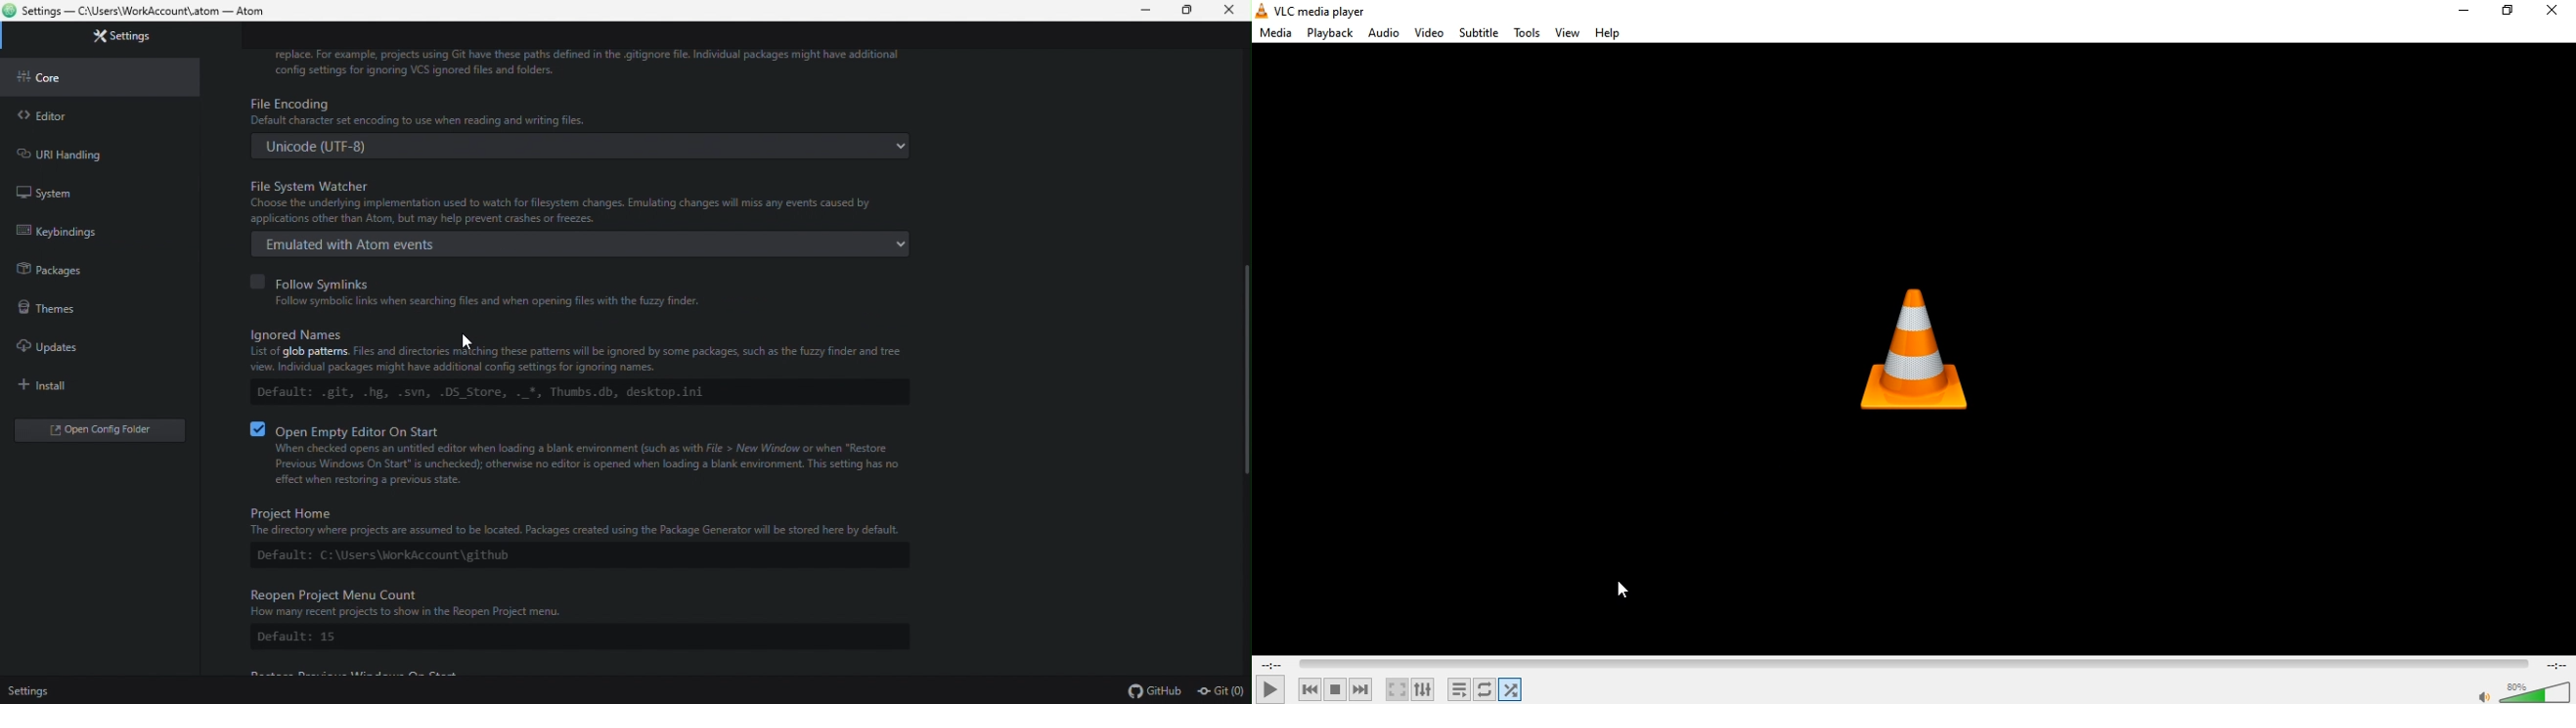 This screenshot has width=2576, height=728. Describe the element at coordinates (583, 349) in the screenshot. I see `Ignored Names Files and directories matching these patterns will be ignored by some packages, such as the fuzzy finder and tree view. Individual packages might have additional config settings for ignoring names.` at that location.